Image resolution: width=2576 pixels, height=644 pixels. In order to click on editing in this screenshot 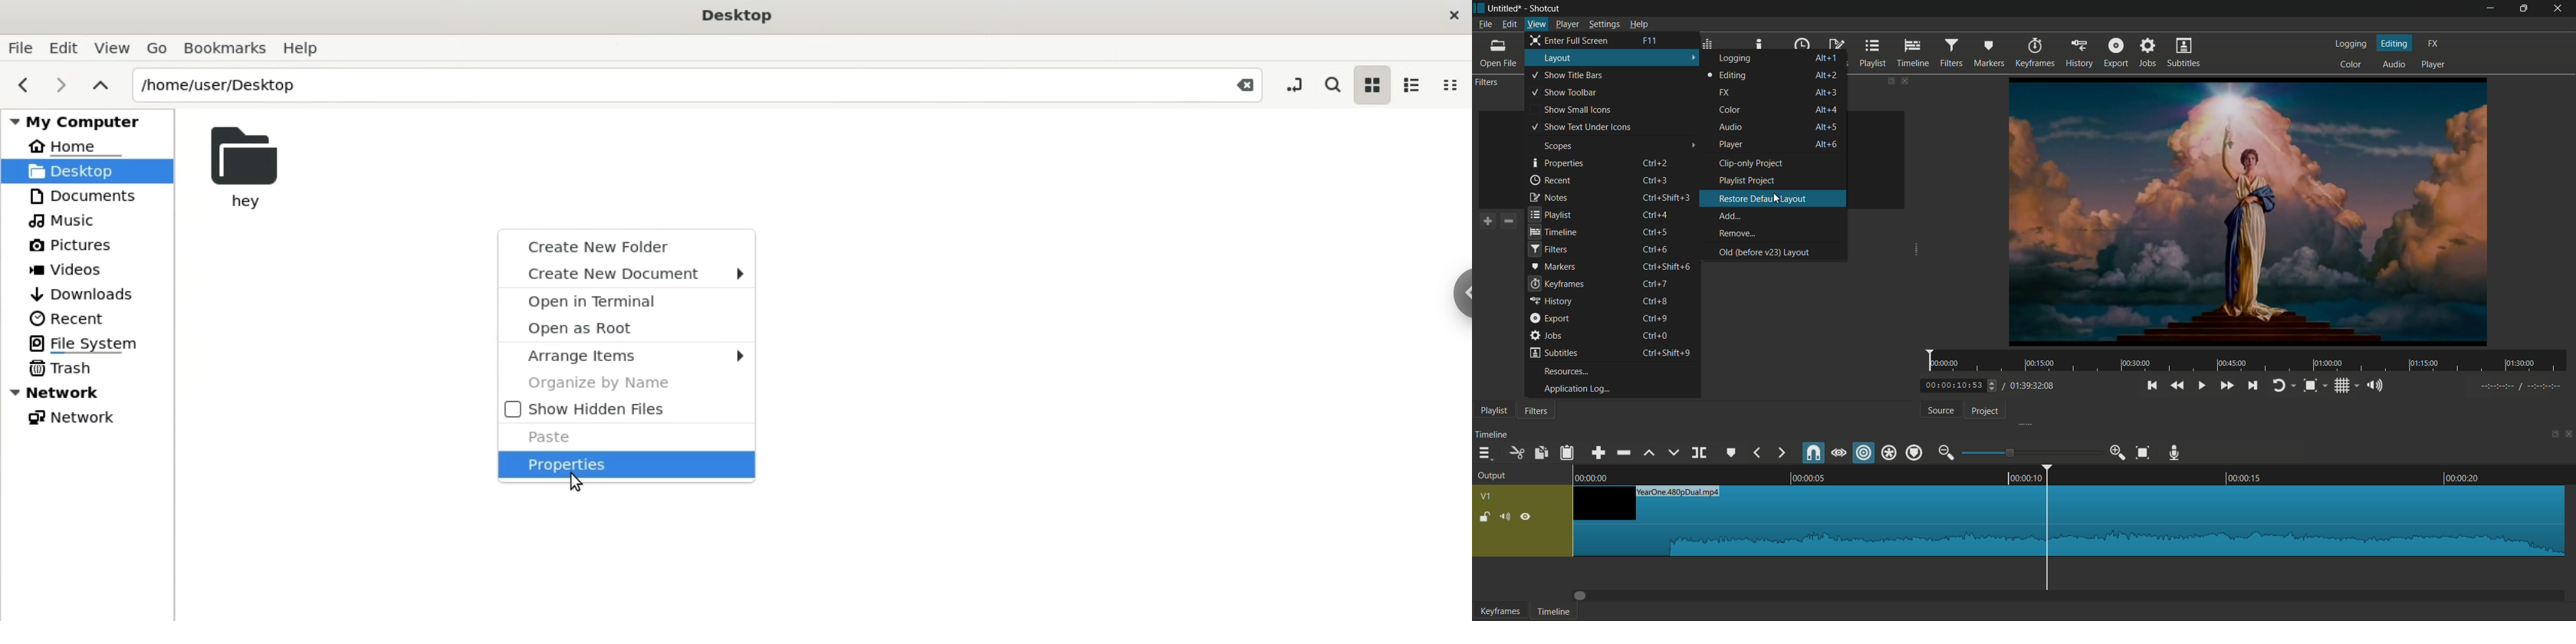, I will do `click(1727, 75)`.